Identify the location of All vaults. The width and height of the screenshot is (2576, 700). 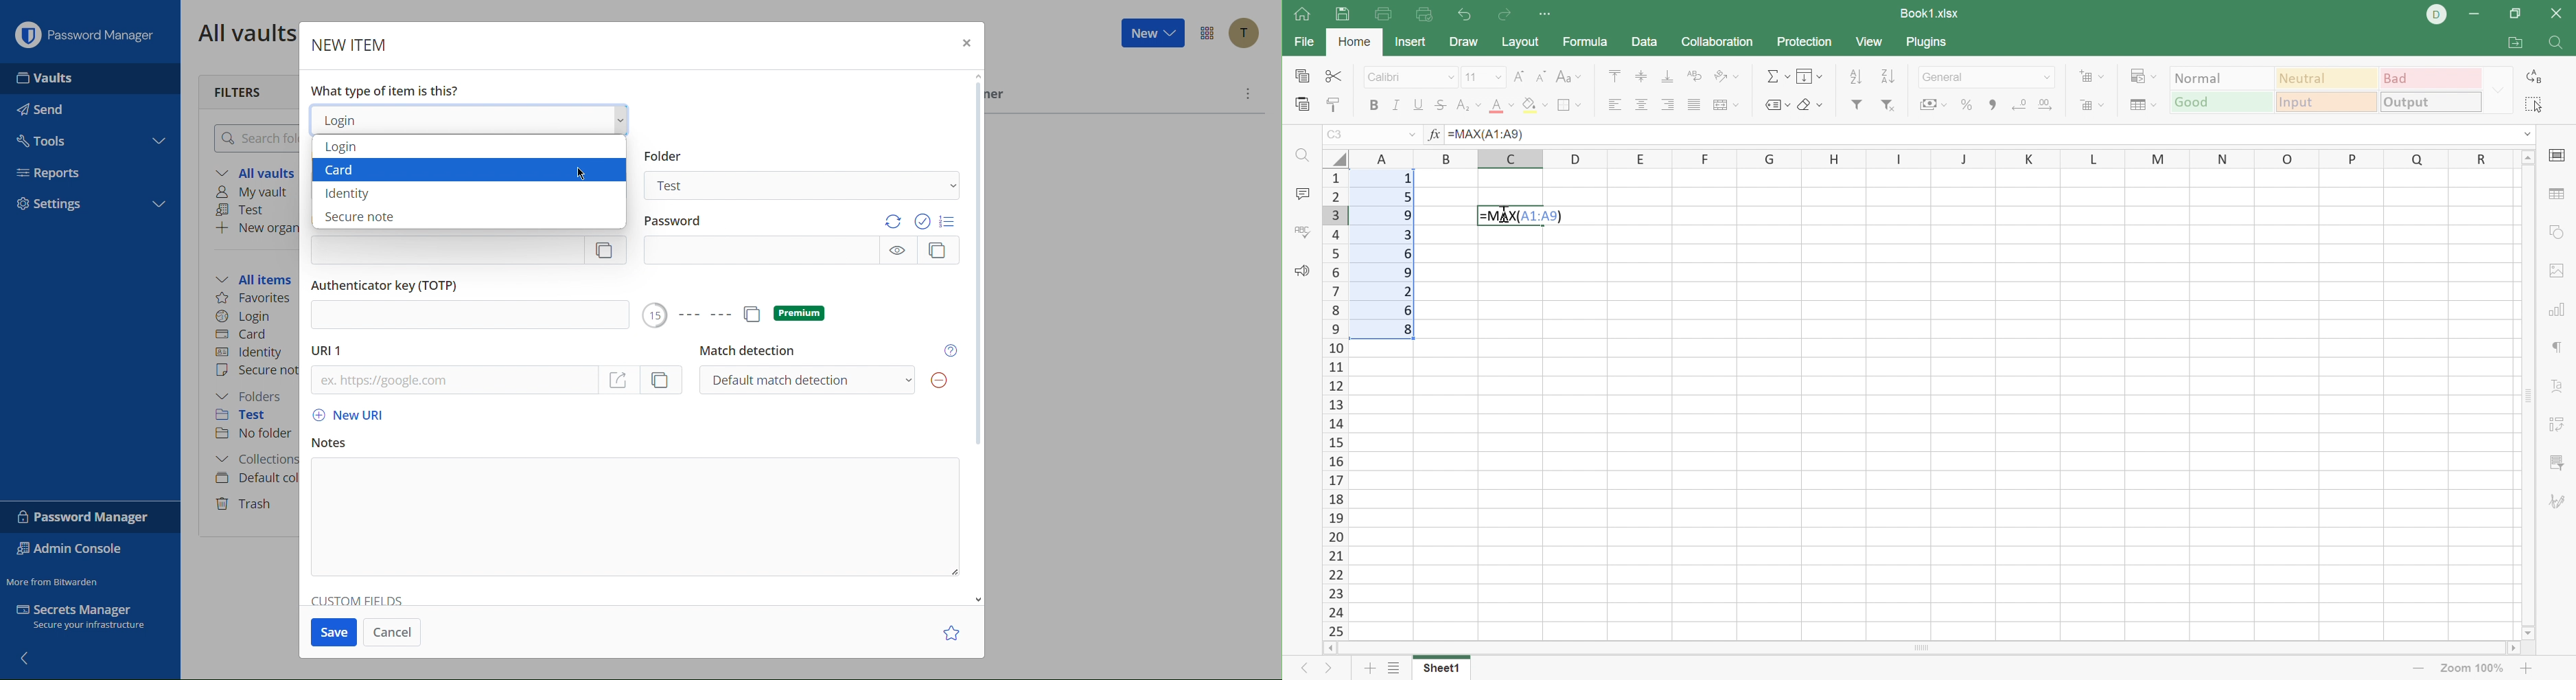
(244, 32).